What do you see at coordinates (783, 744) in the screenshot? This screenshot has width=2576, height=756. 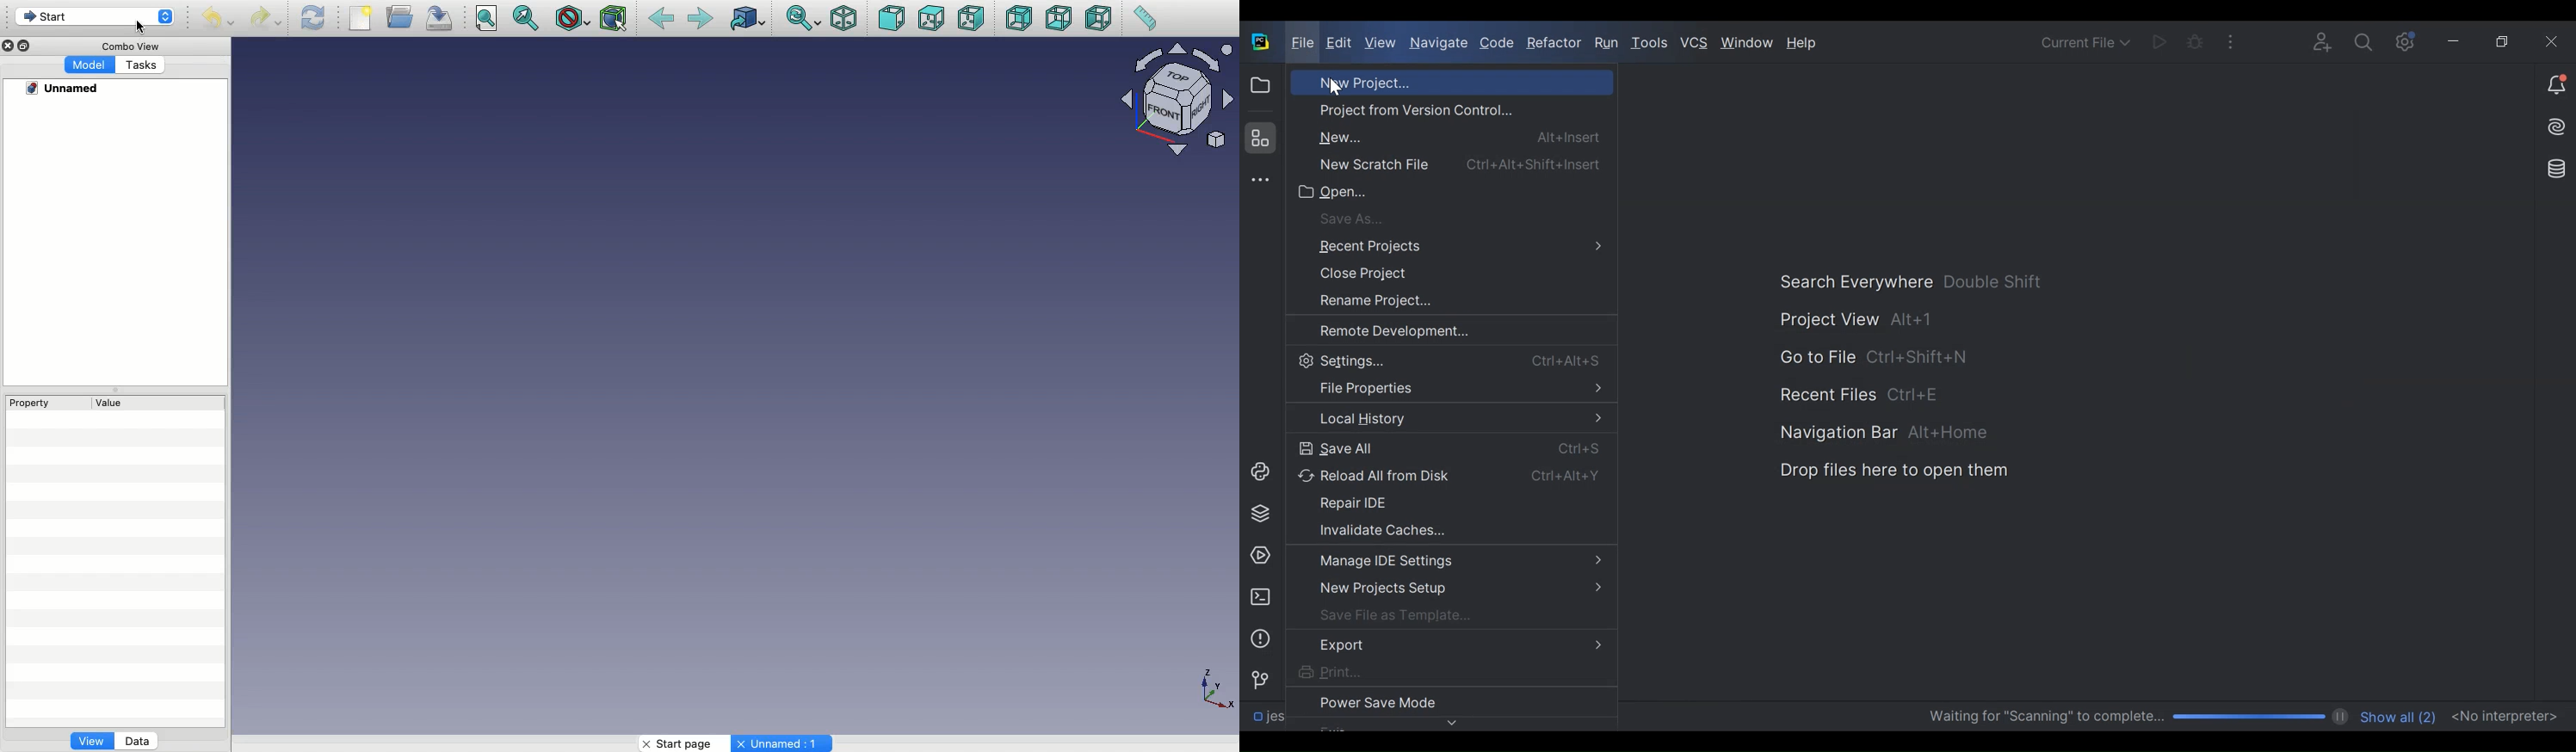 I see `Unnamed` at bounding box center [783, 744].